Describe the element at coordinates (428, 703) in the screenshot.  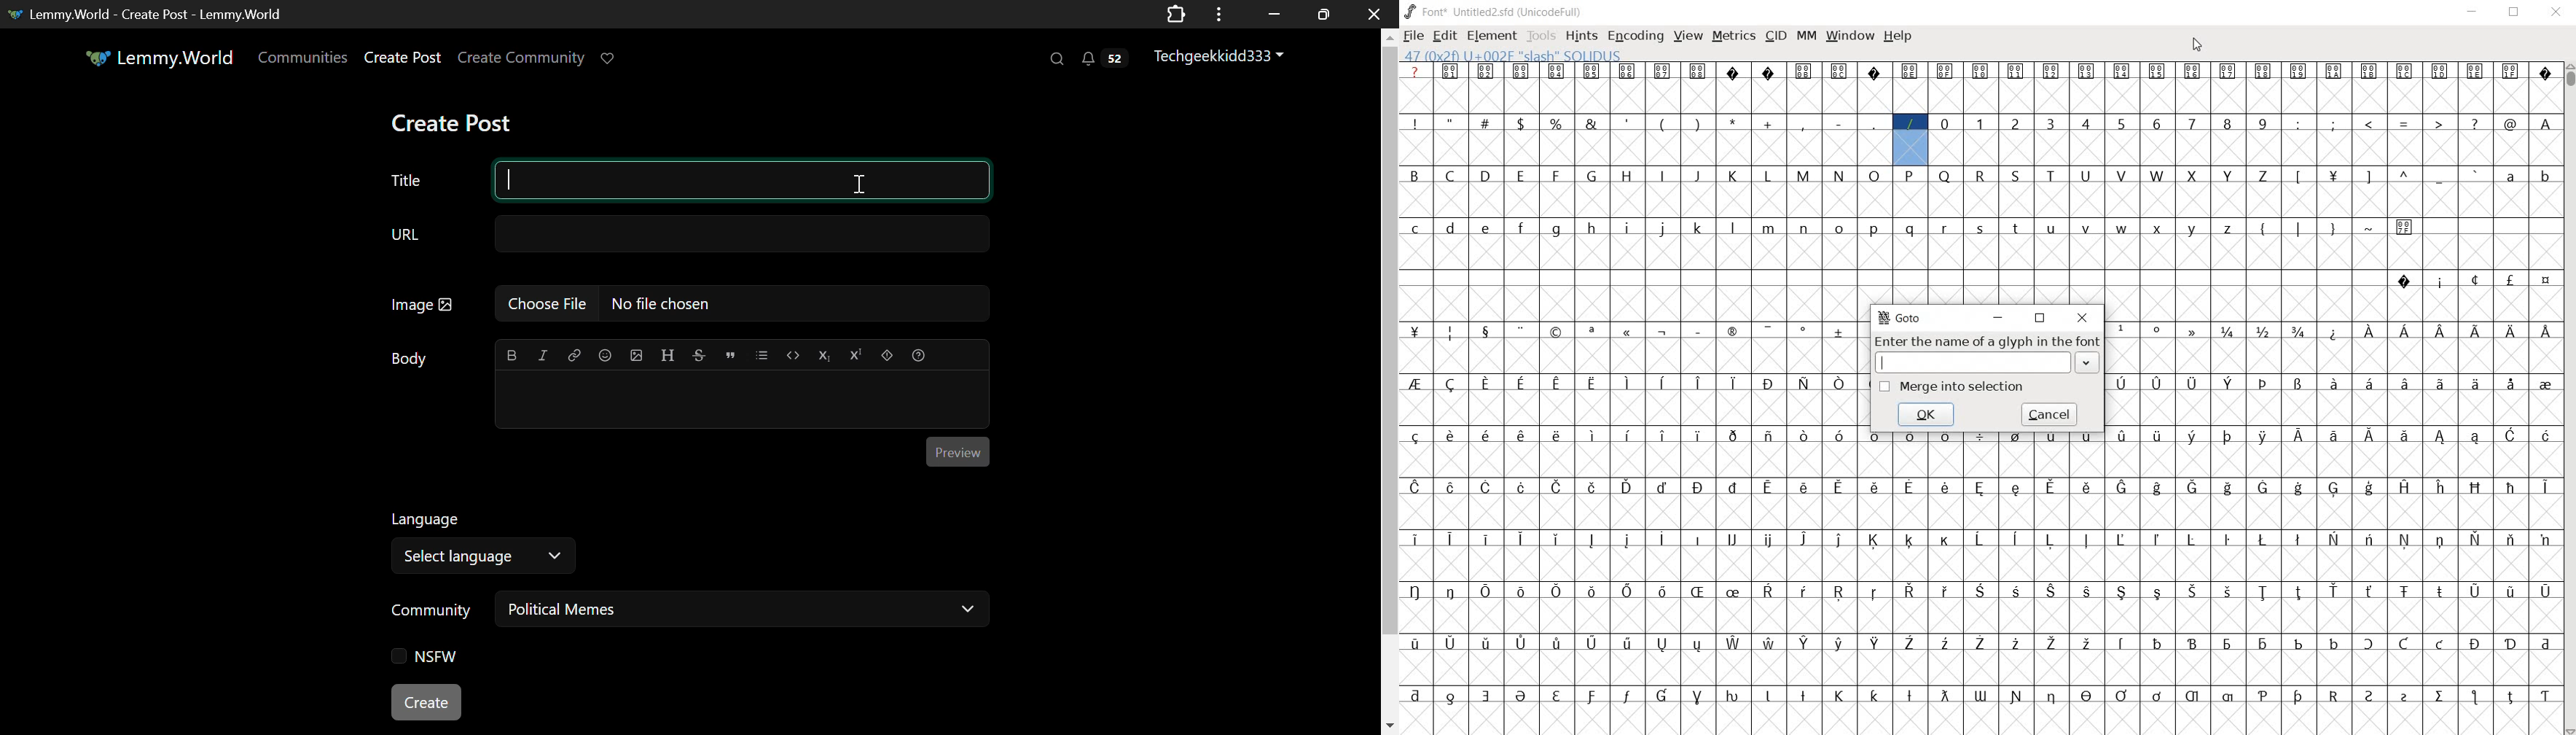
I see `Create Post Button` at that location.